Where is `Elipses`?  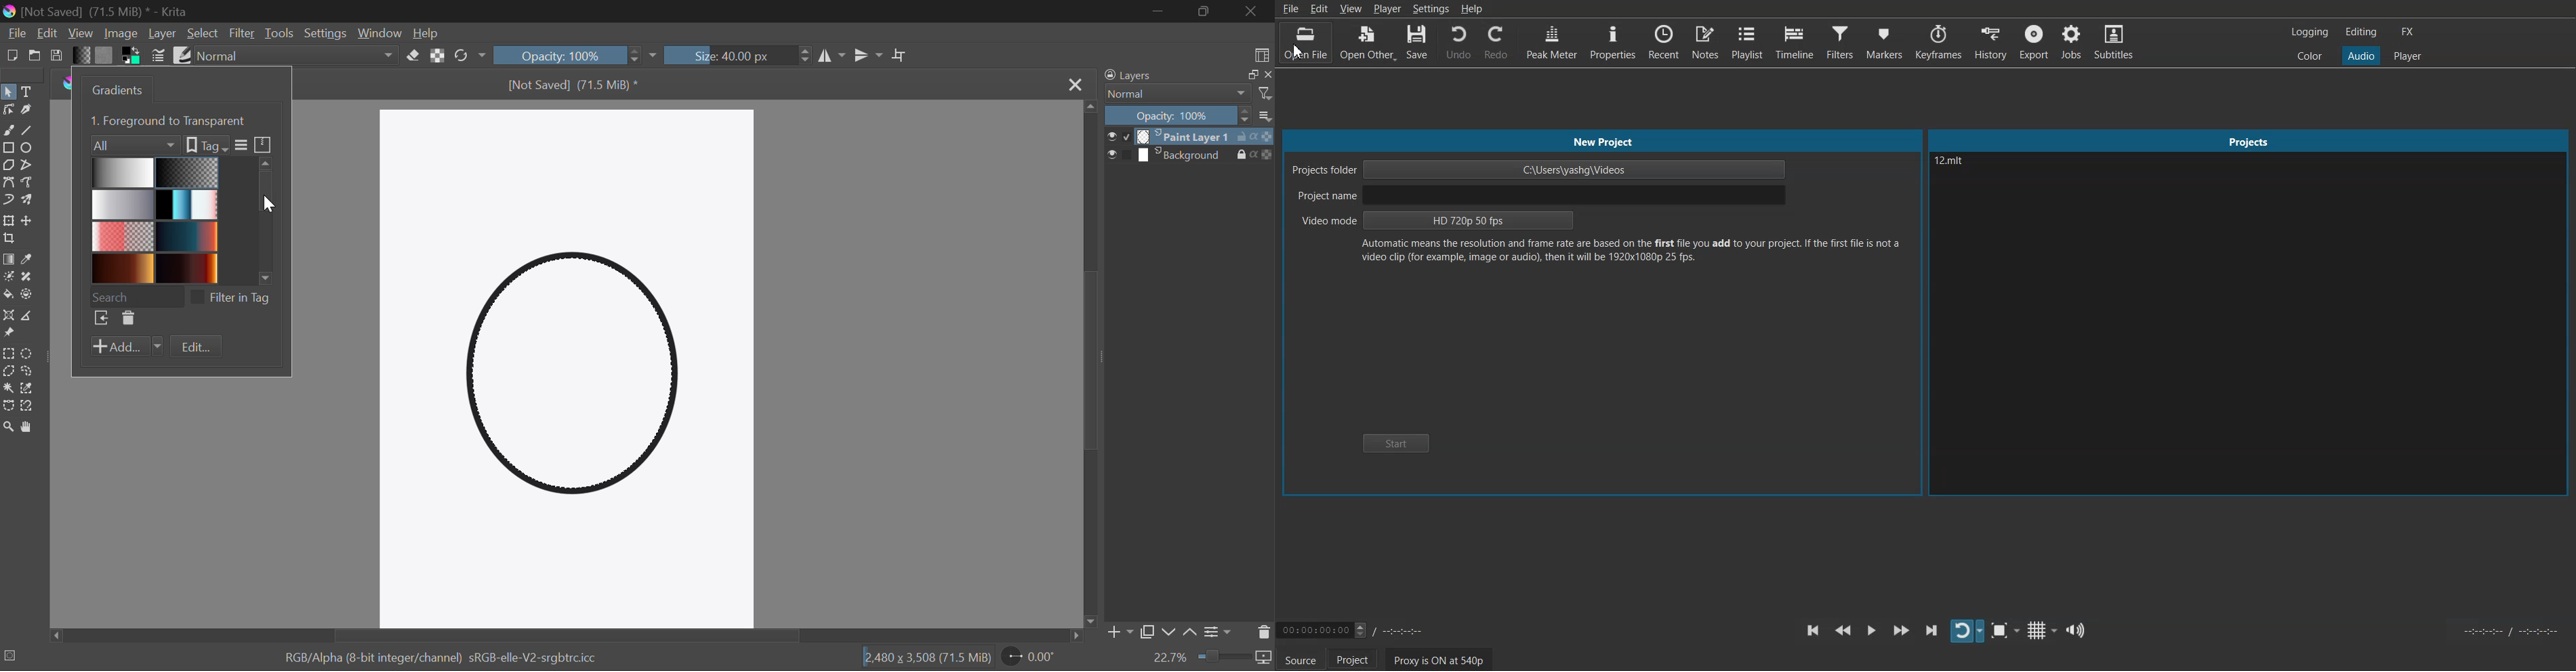 Elipses is located at coordinates (31, 149).